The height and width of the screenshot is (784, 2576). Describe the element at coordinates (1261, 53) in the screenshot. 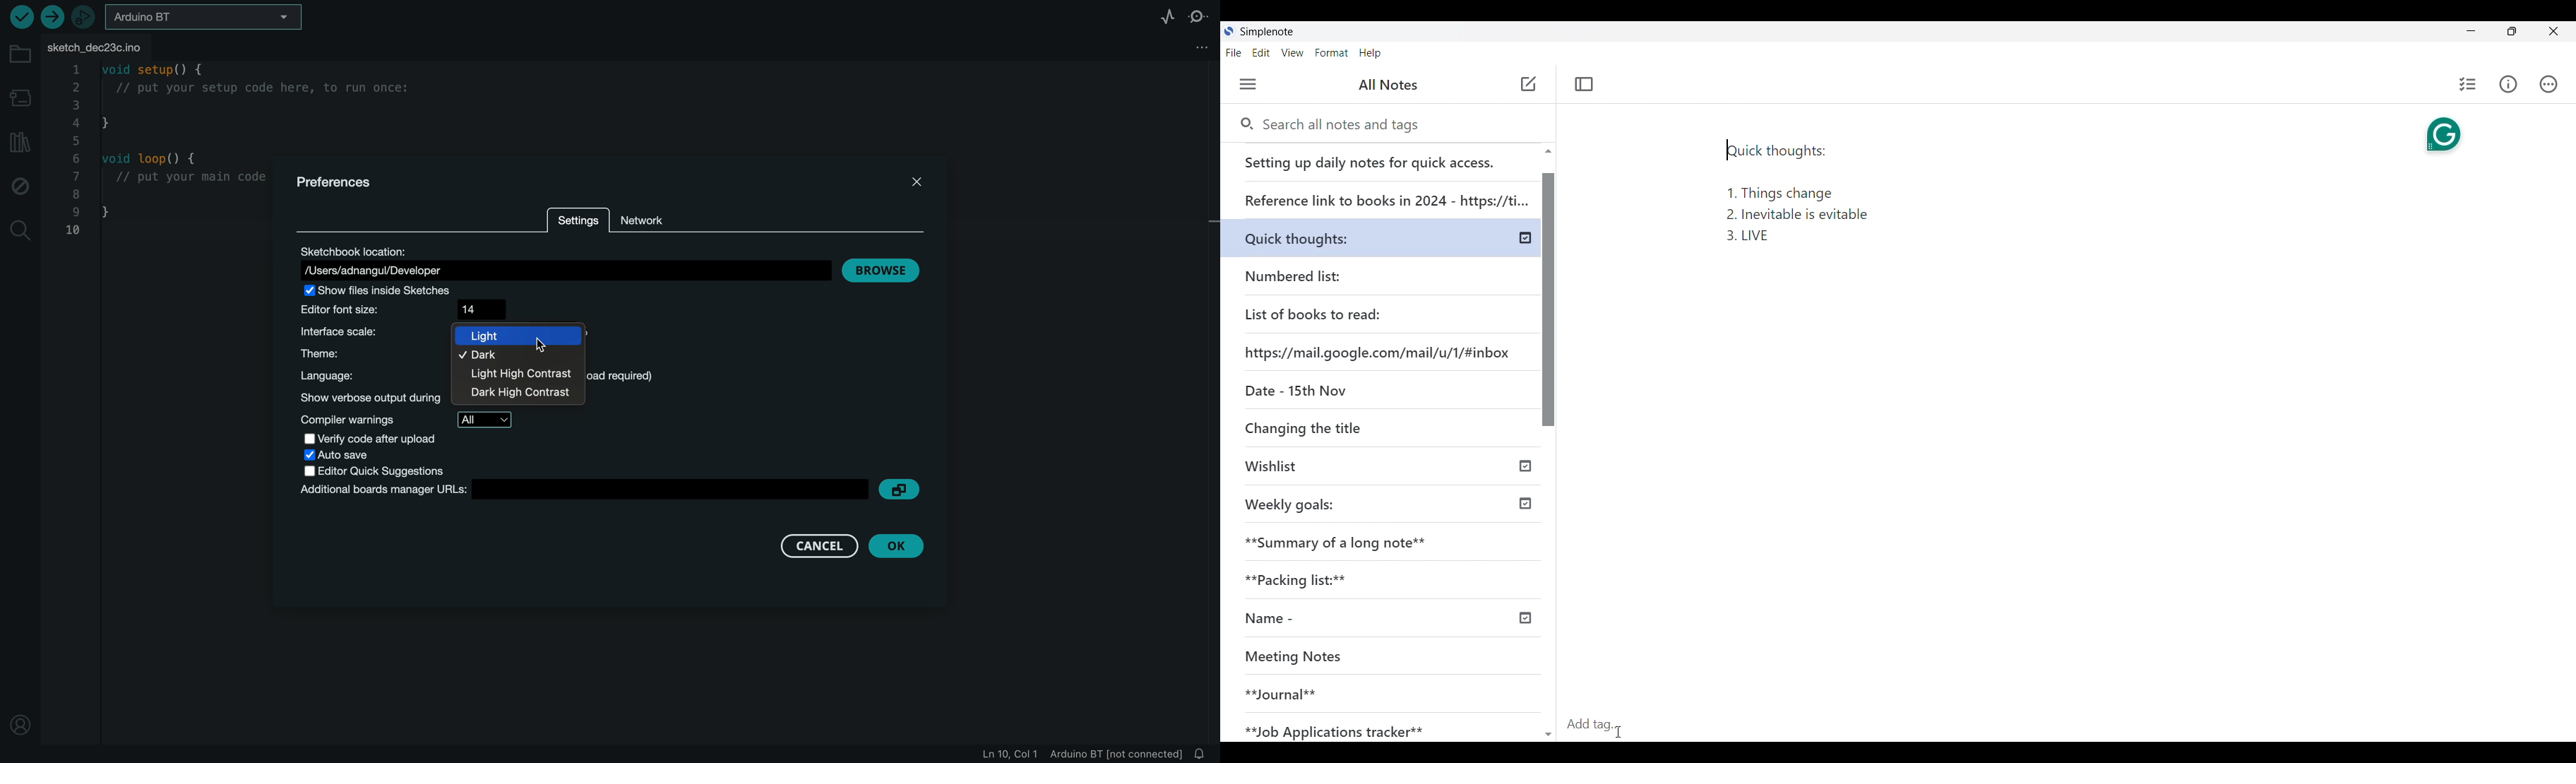

I see `Edit menu` at that location.